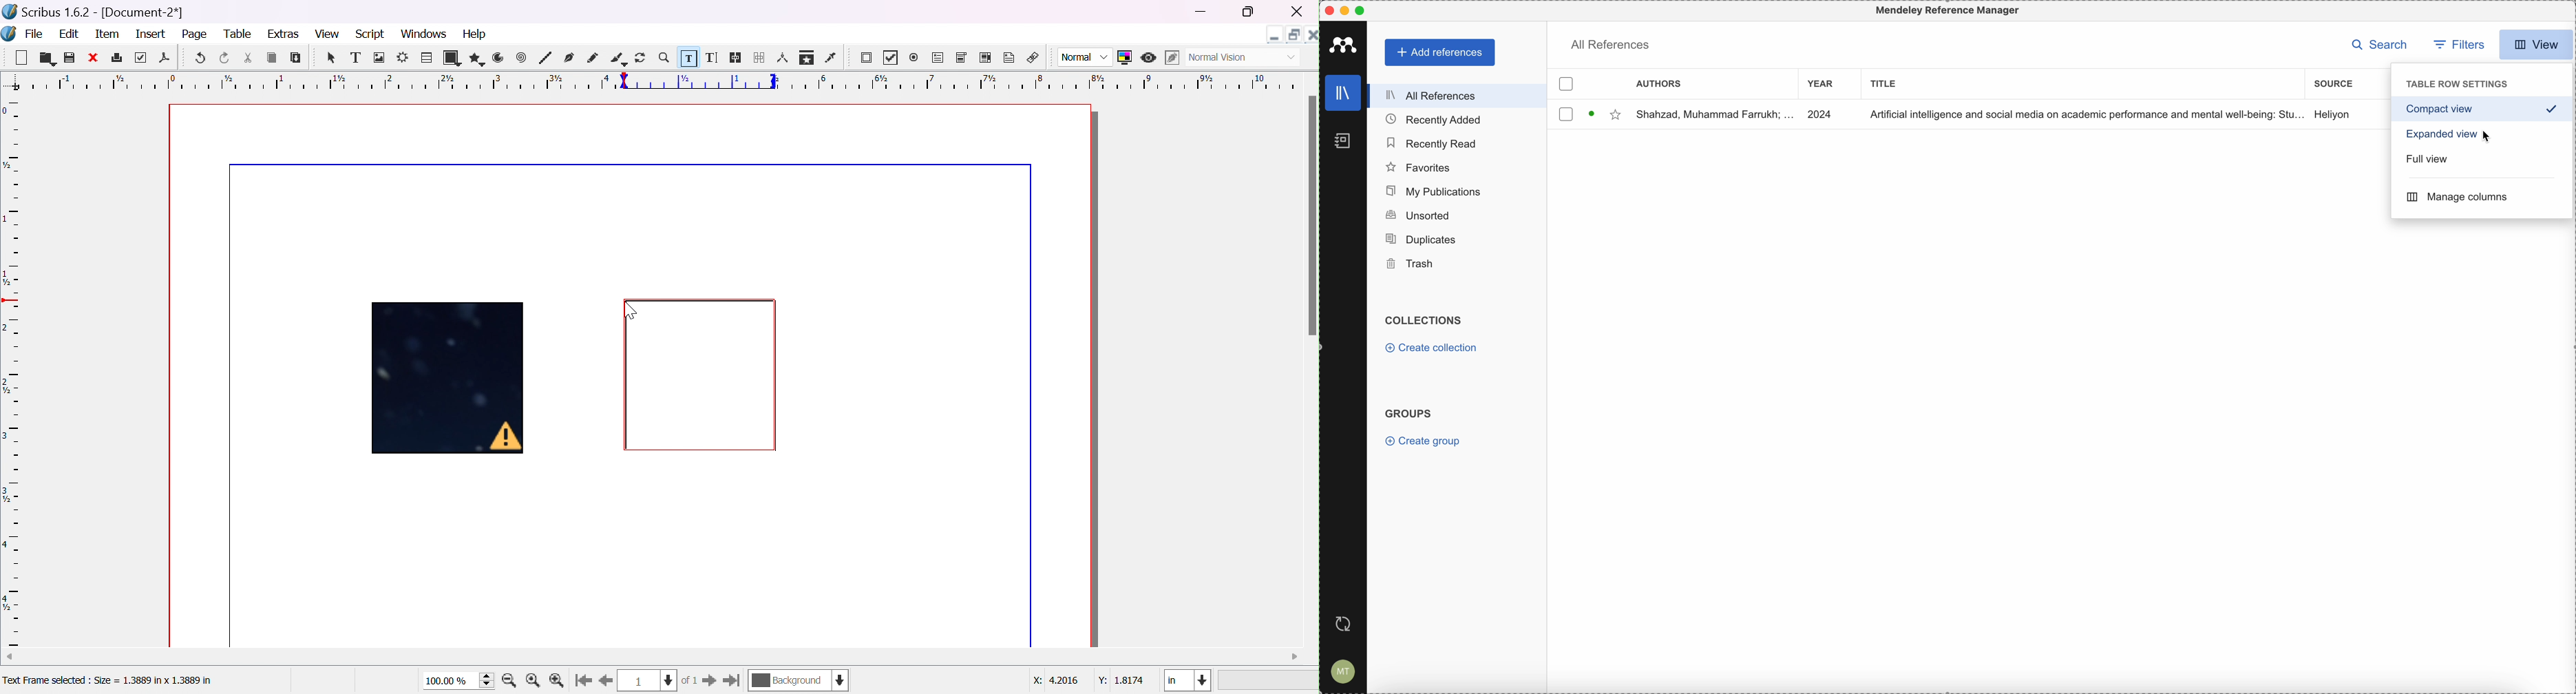 Image resolution: width=2576 pixels, height=700 pixels. Describe the element at coordinates (1432, 191) in the screenshot. I see `my publications` at that location.